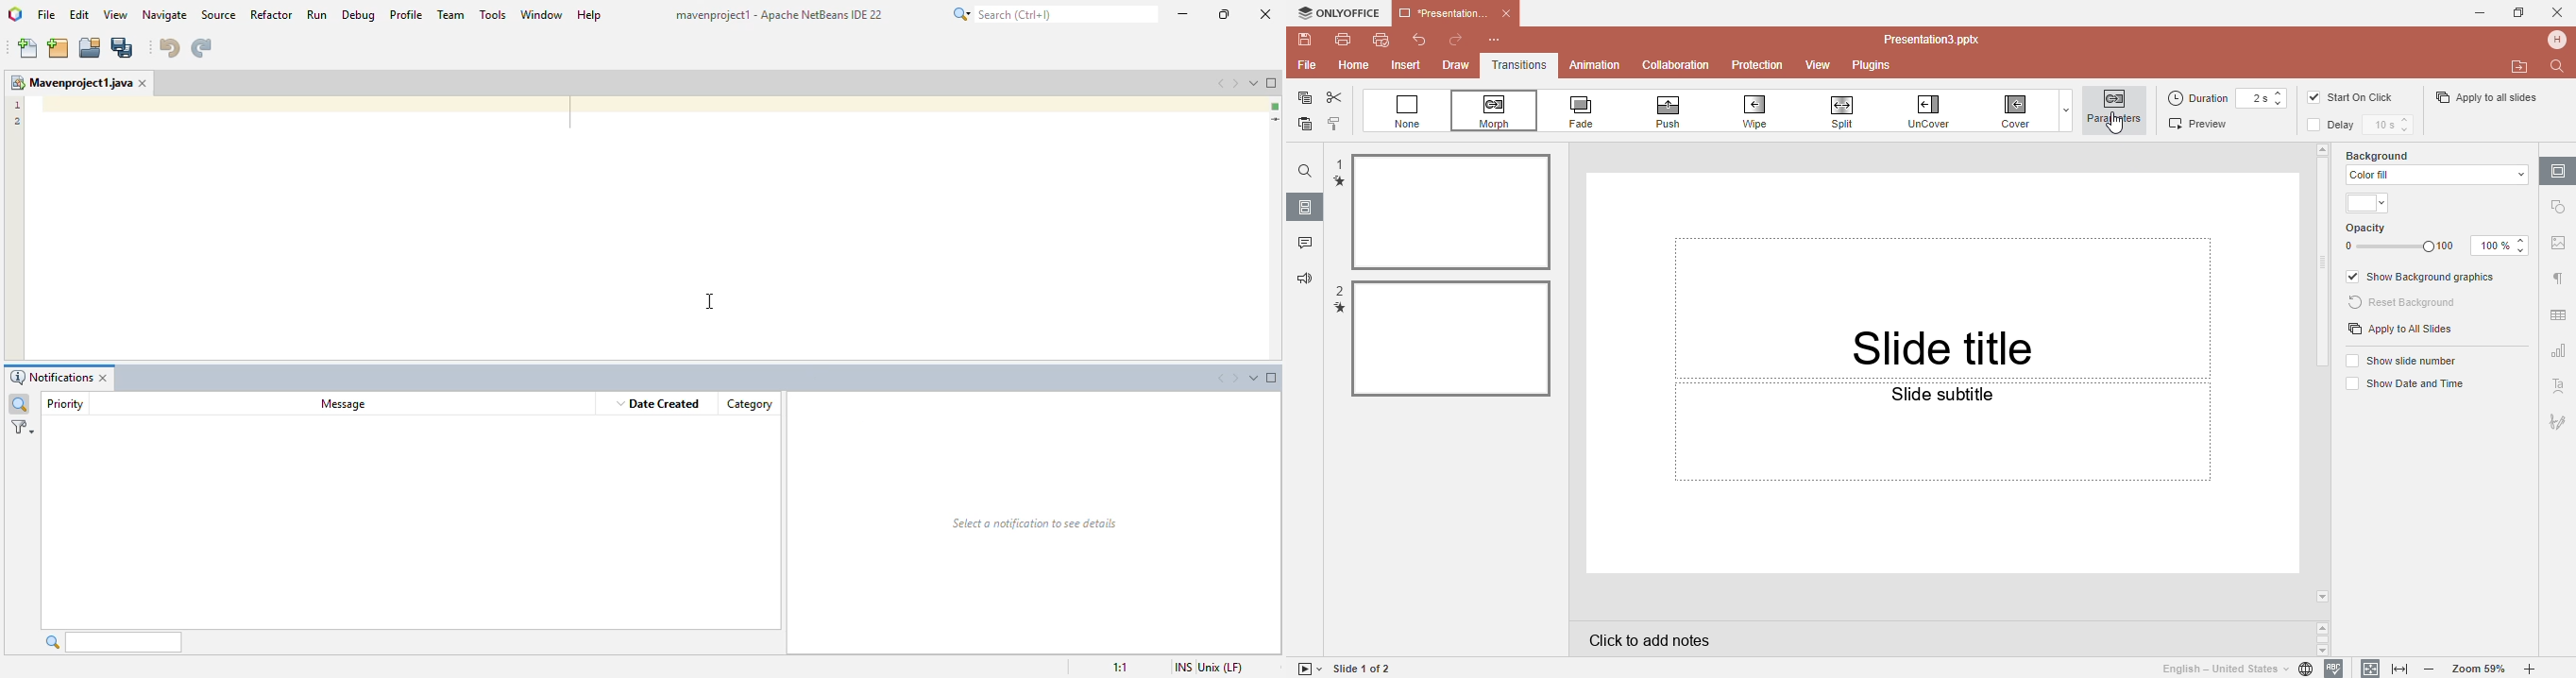 The height and width of the screenshot is (700, 2576). I want to click on Cover, so click(2018, 111).